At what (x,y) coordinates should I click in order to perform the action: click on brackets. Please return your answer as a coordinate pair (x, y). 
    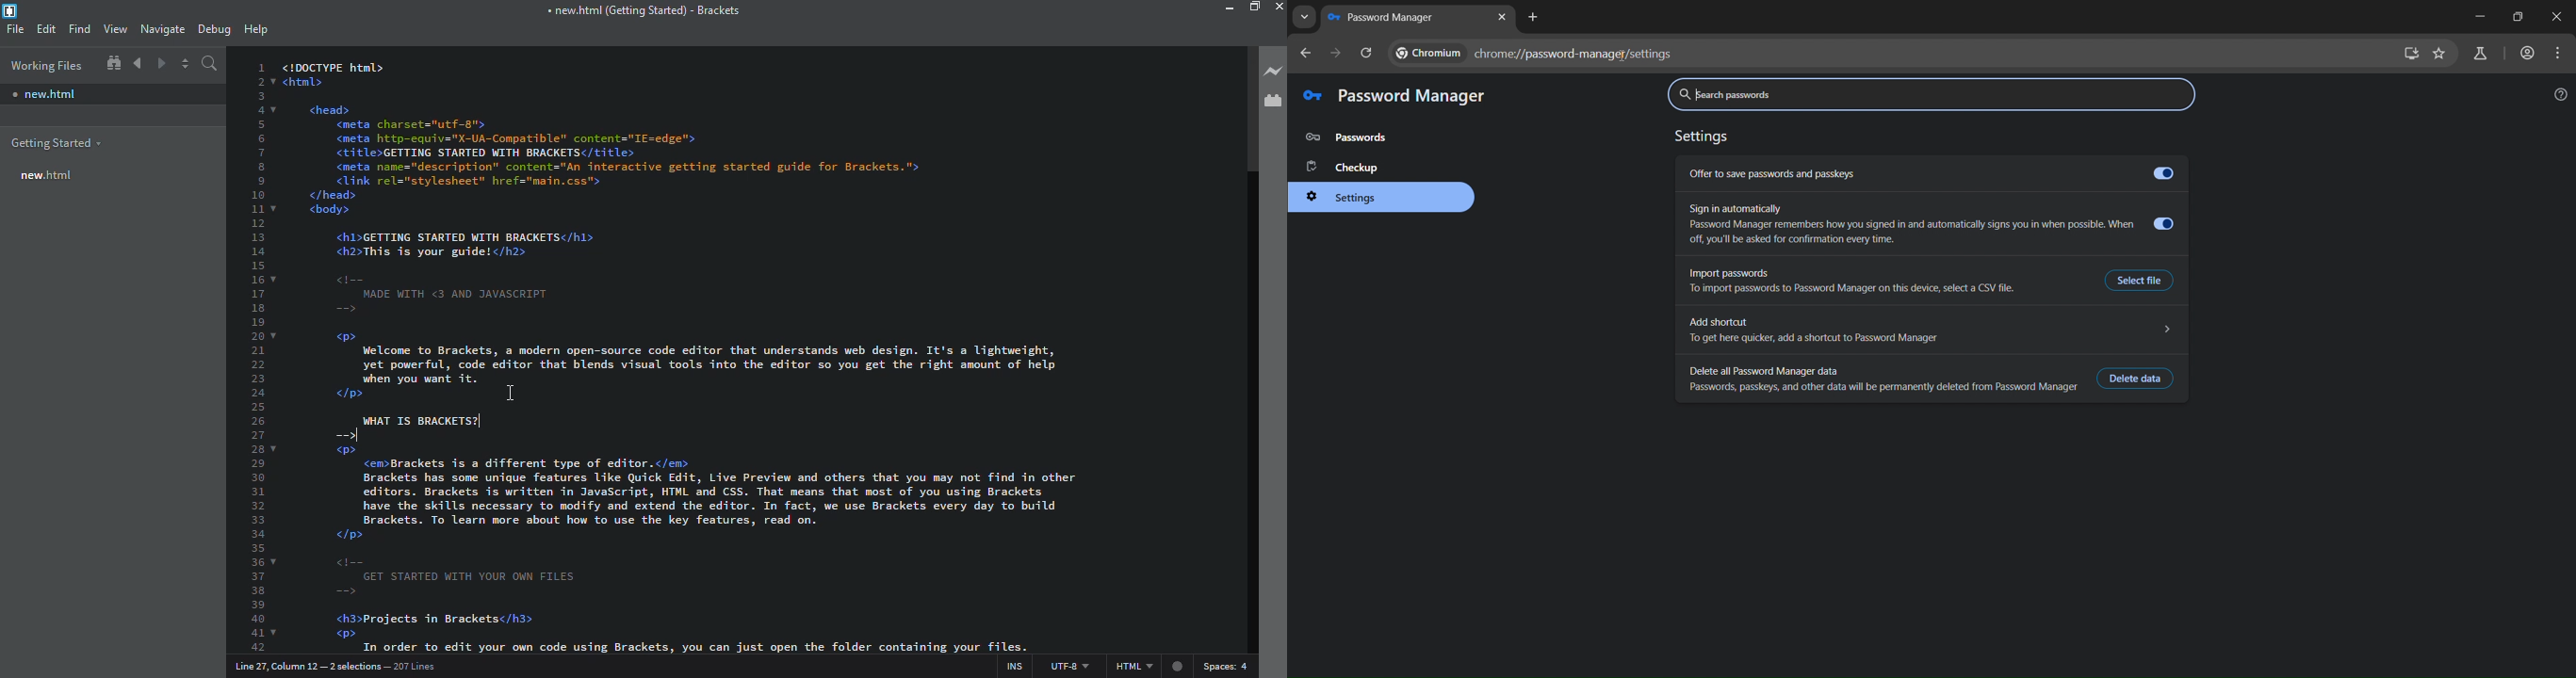
    Looking at the image, I should click on (13, 11).